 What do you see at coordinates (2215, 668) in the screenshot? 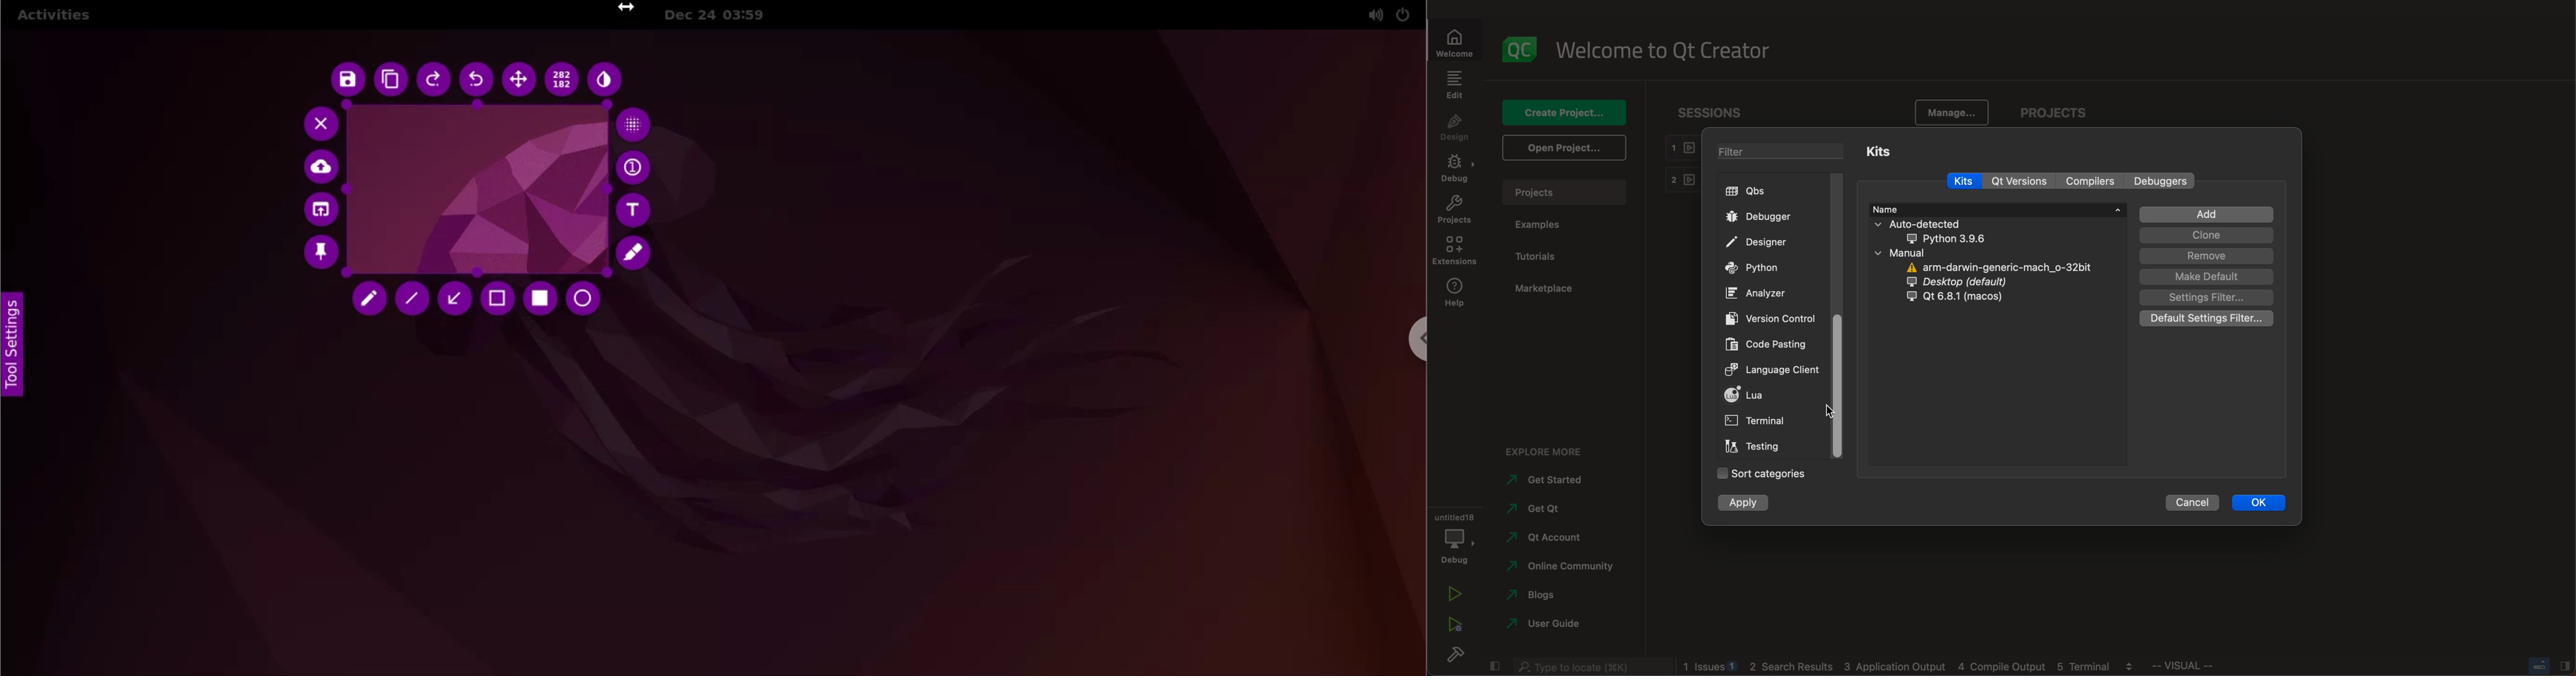
I see `visual` at bounding box center [2215, 668].